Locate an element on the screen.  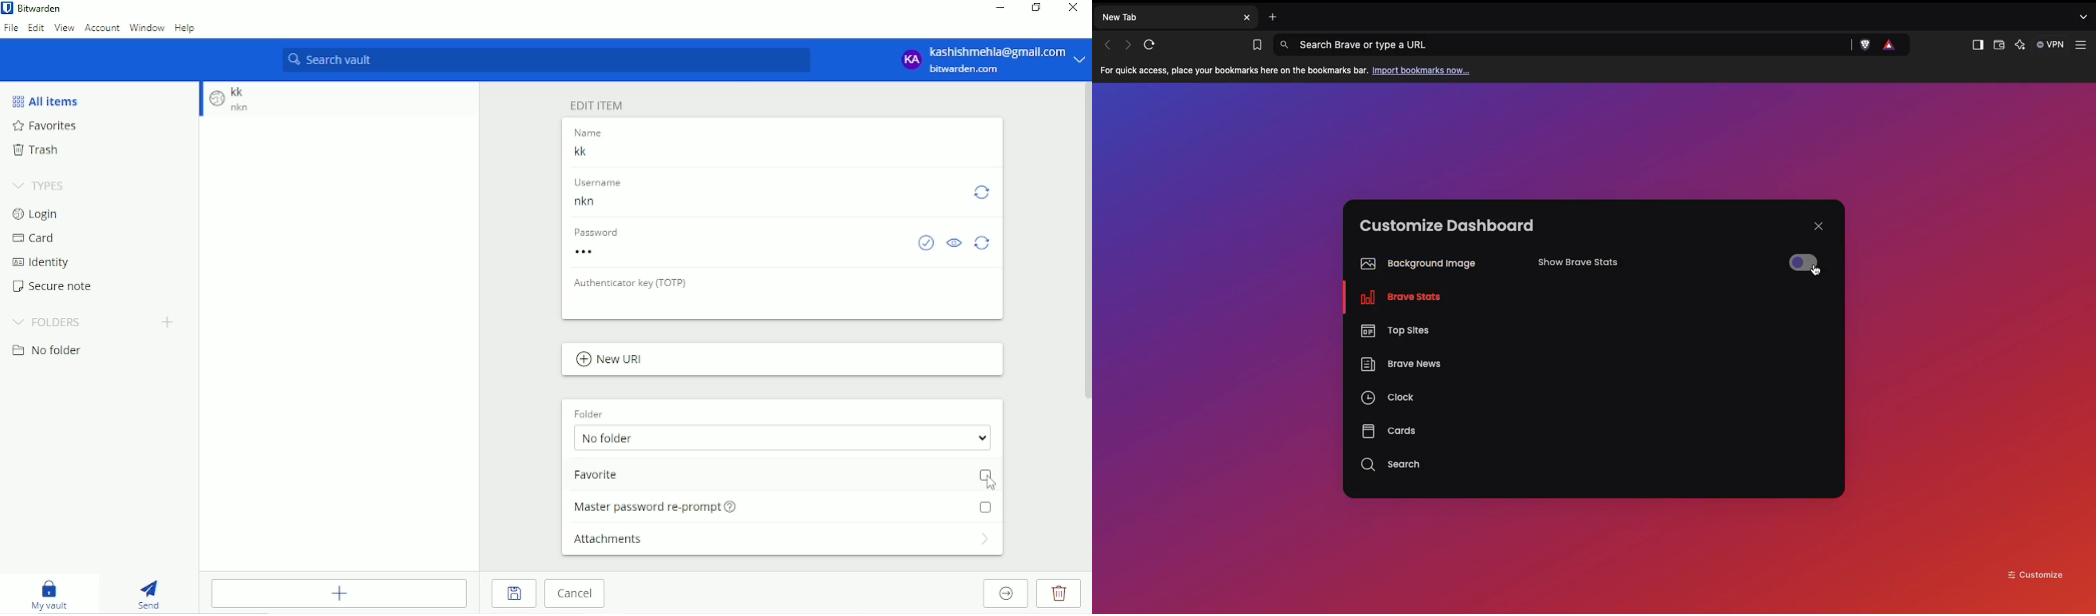
New background is located at coordinates (1594, 140).